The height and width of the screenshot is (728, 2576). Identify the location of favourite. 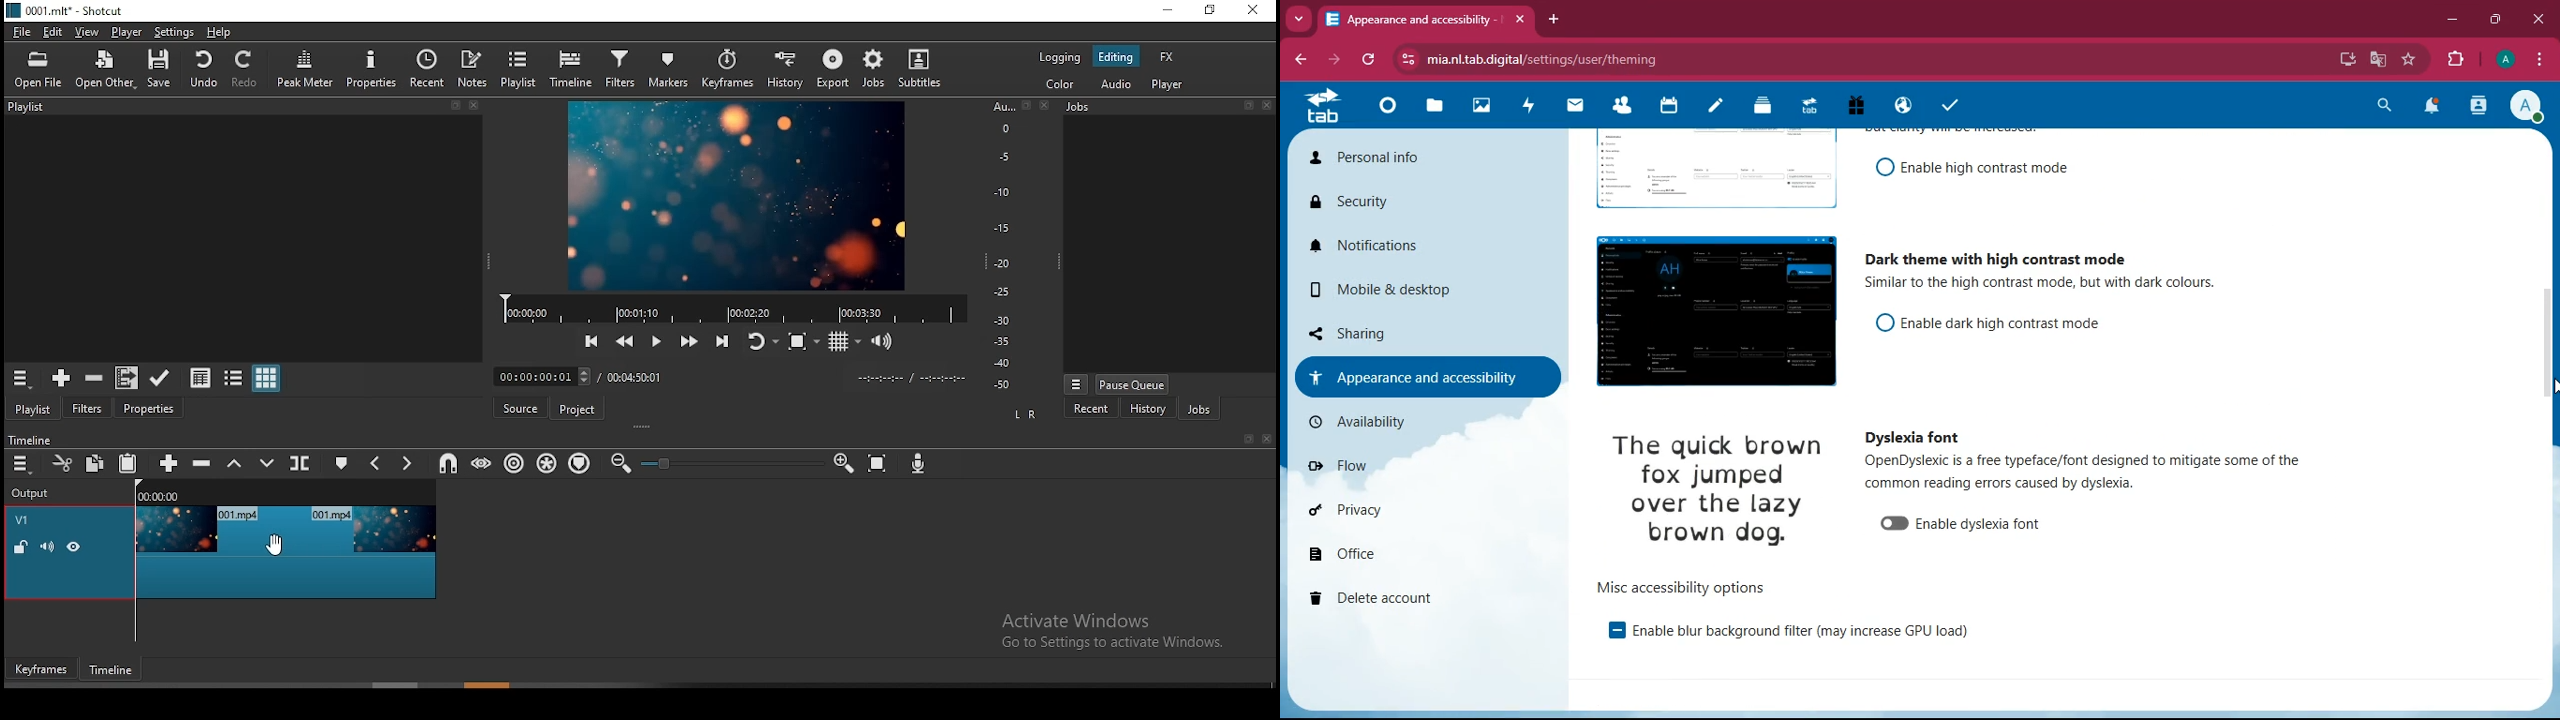
(2406, 60).